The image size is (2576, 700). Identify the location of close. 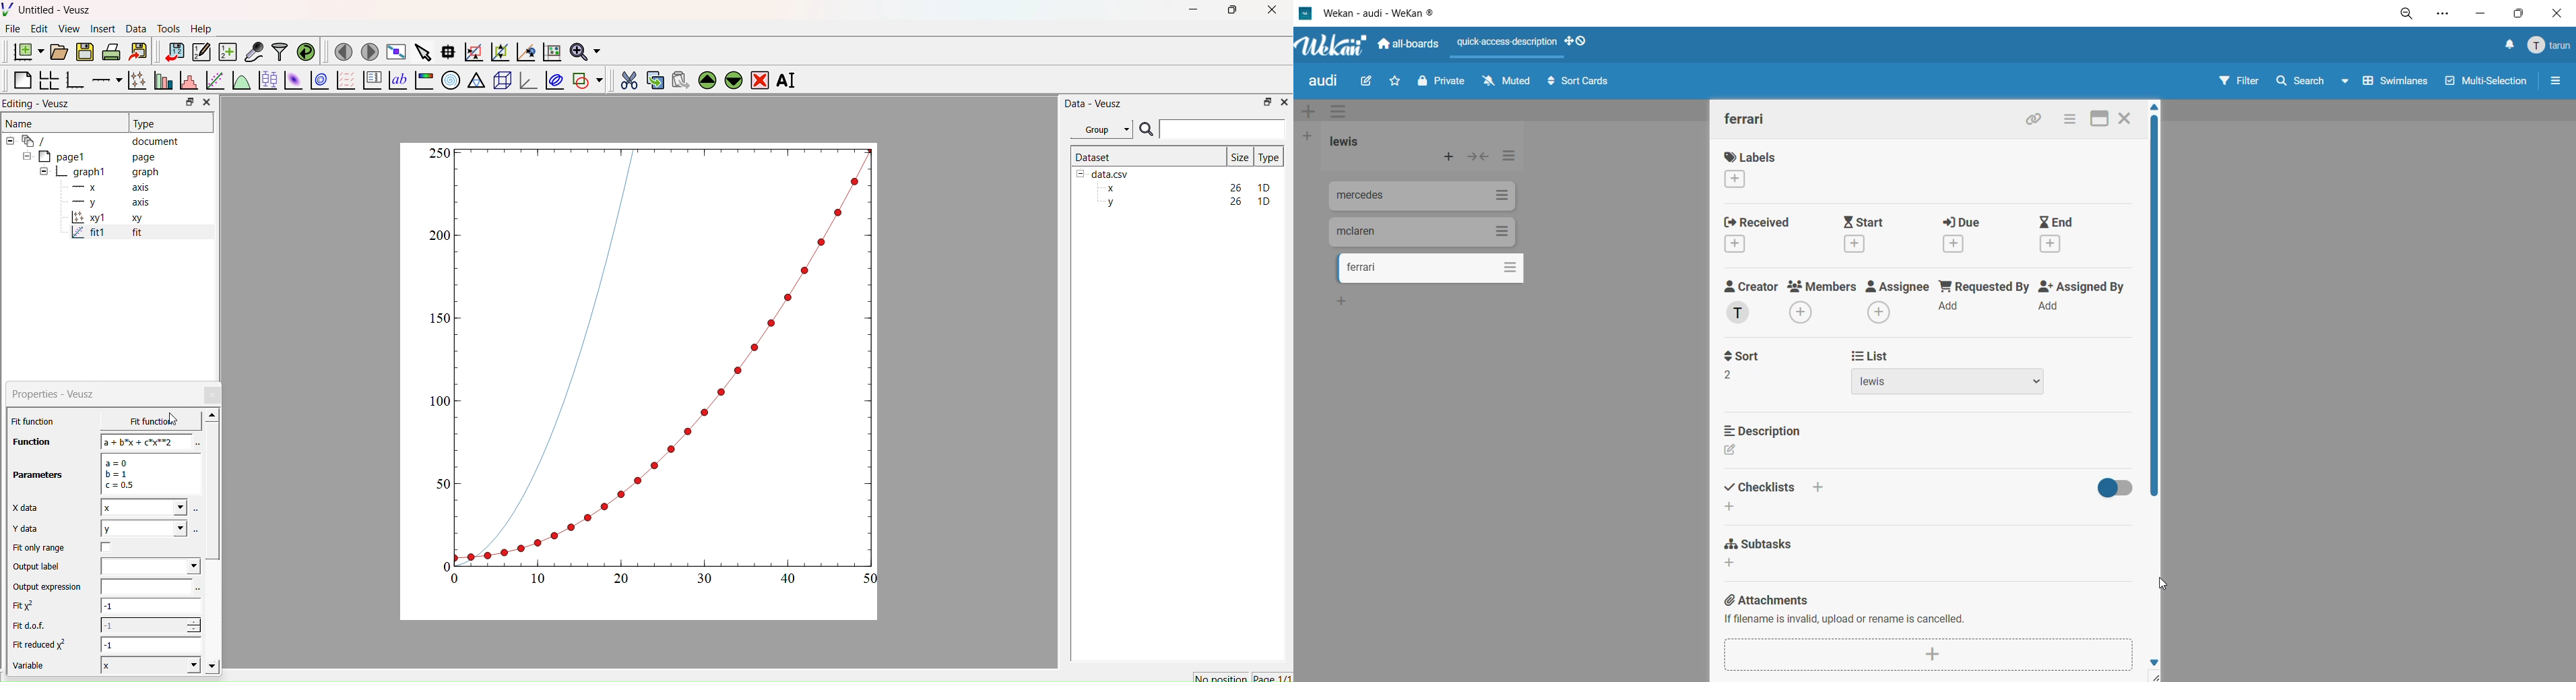
(2555, 13).